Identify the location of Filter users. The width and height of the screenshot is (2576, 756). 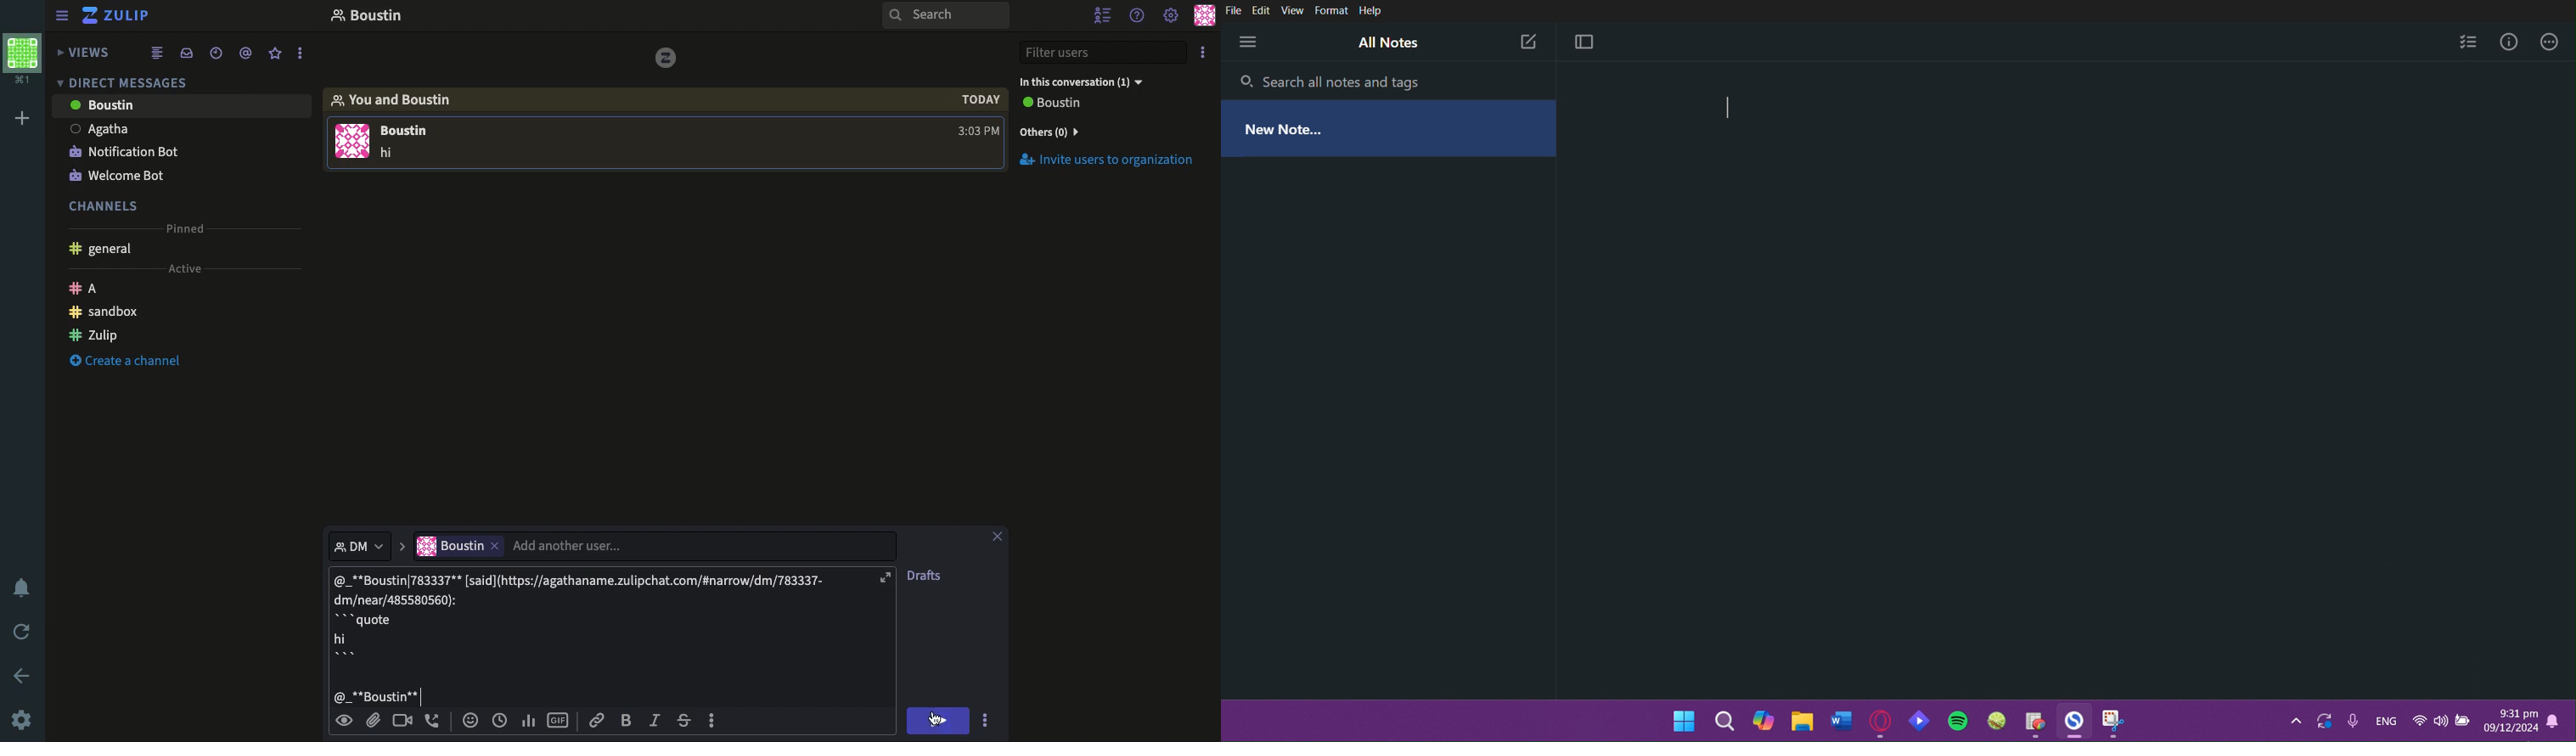
(1105, 53).